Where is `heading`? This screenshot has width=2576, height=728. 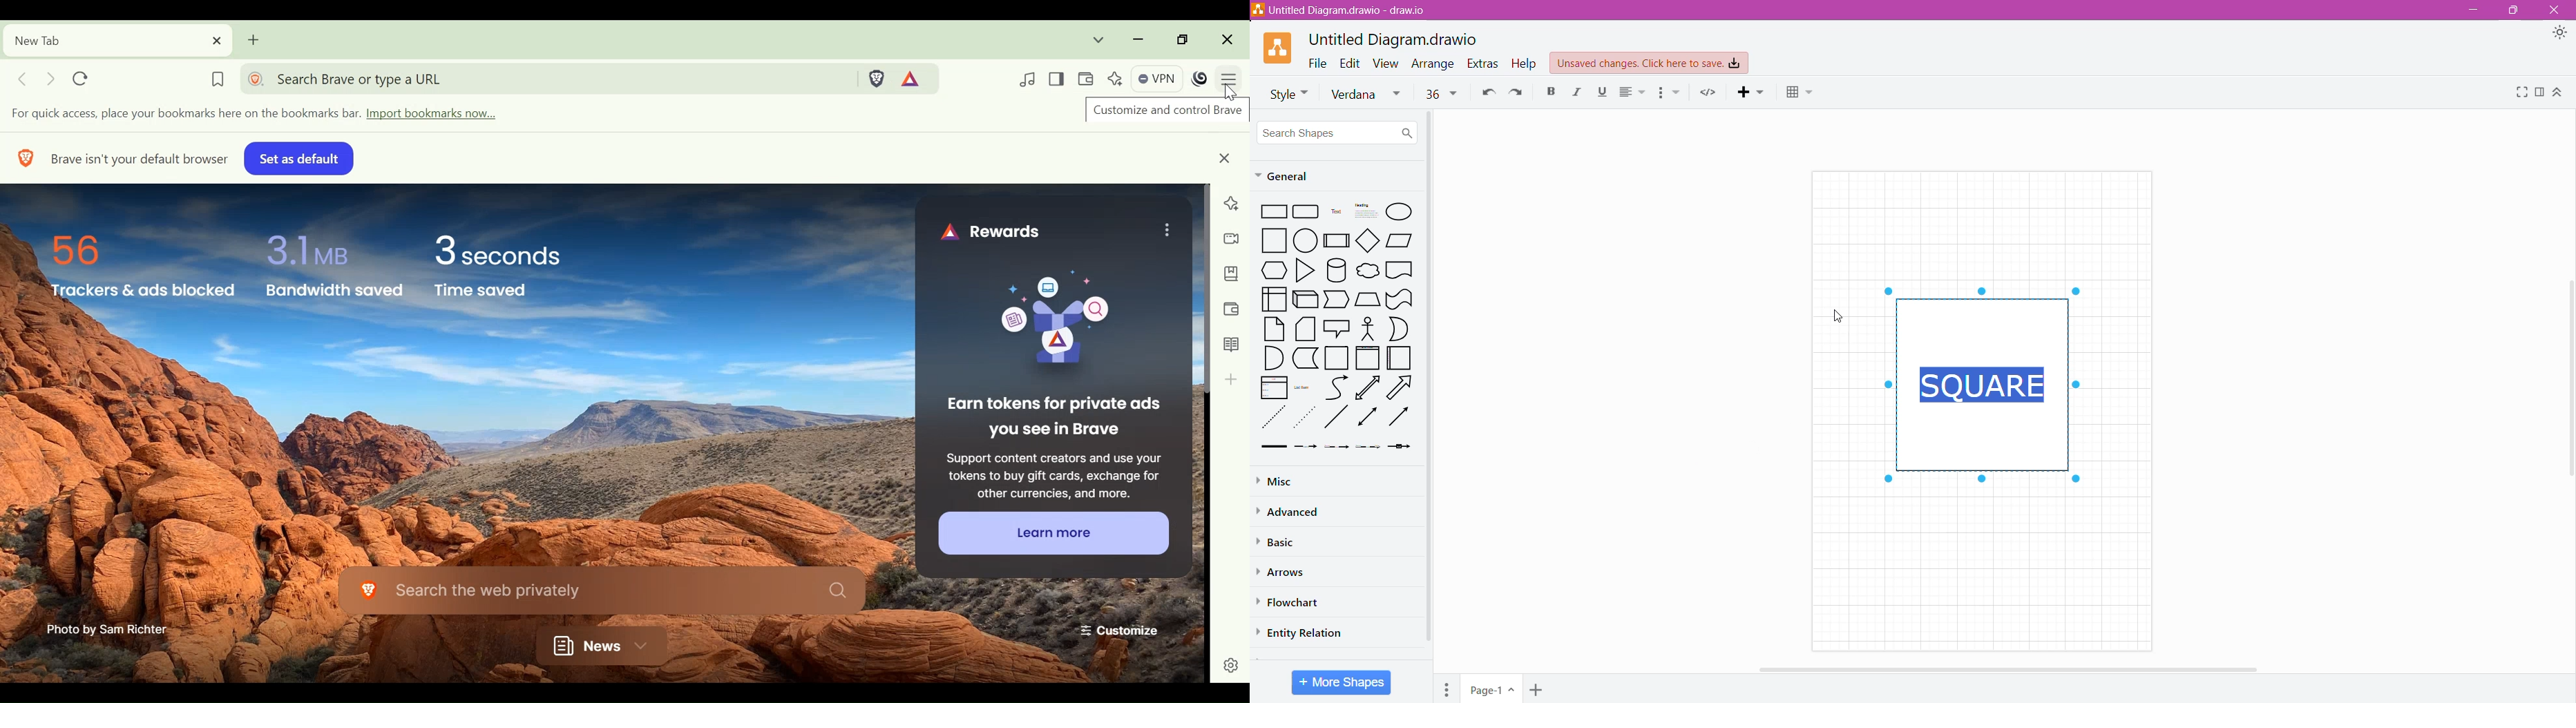
heading is located at coordinates (1366, 211).